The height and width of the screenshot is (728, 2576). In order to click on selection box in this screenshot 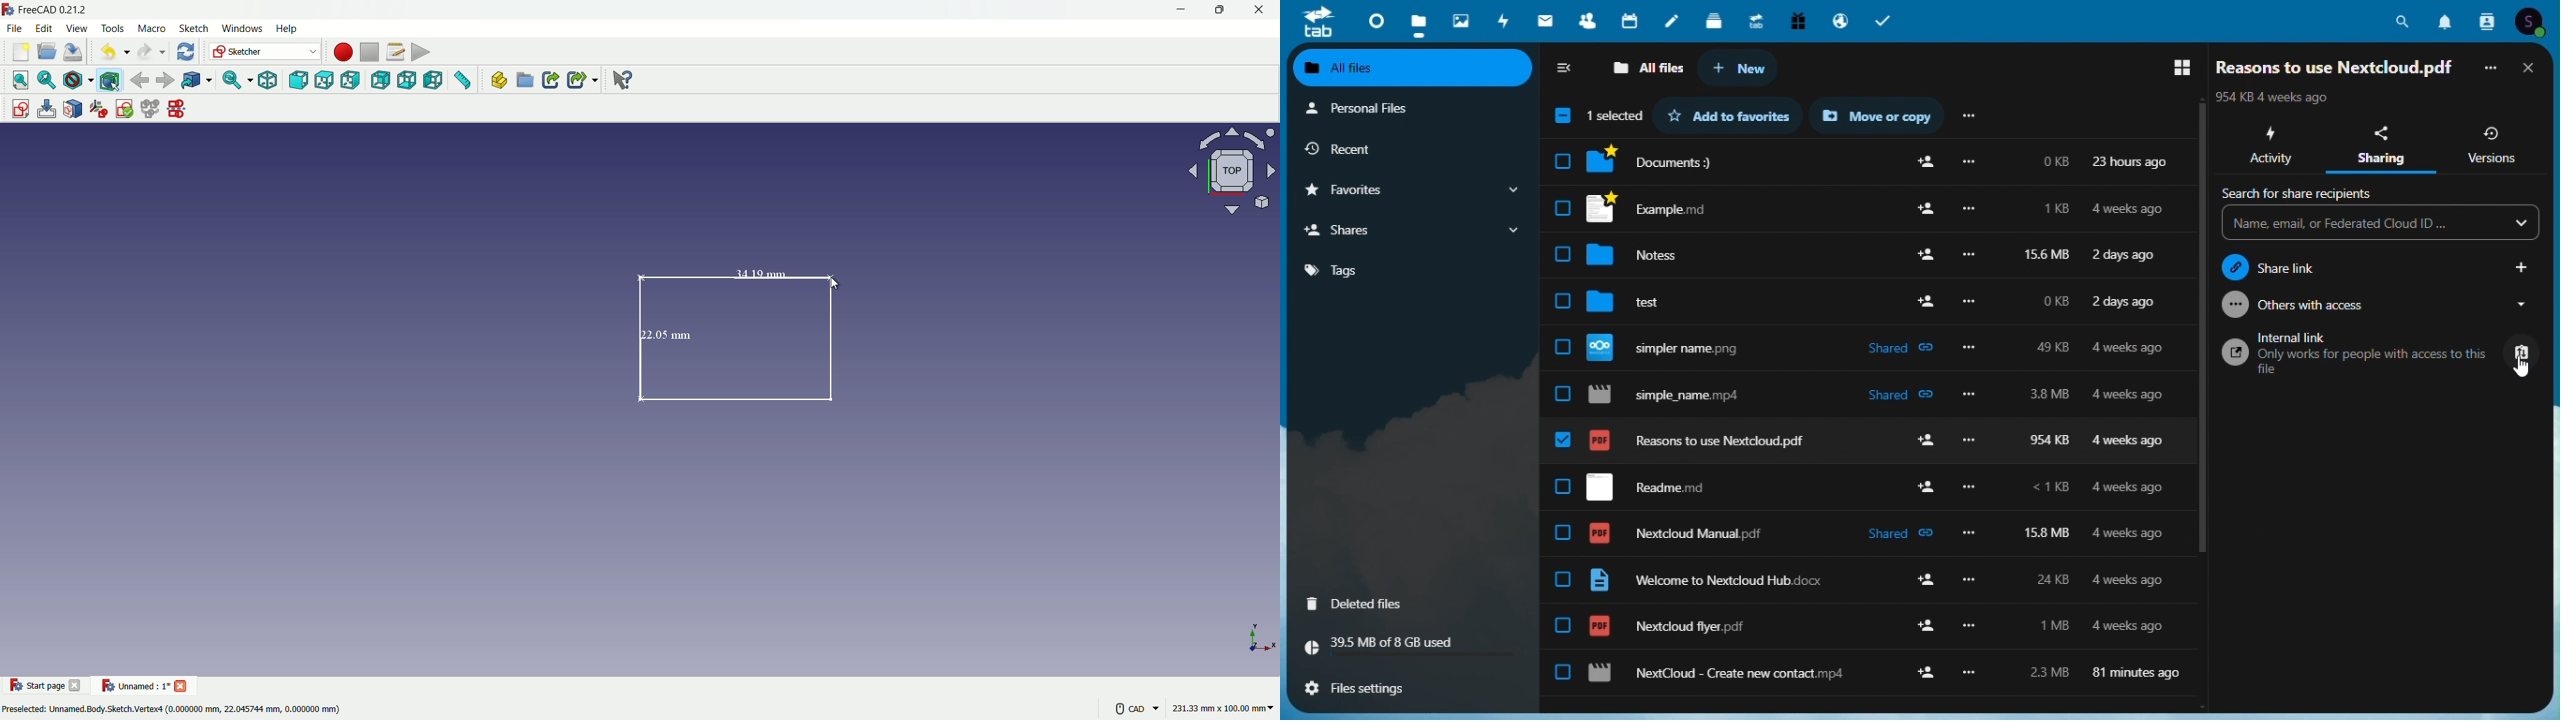, I will do `click(1596, 115)`.